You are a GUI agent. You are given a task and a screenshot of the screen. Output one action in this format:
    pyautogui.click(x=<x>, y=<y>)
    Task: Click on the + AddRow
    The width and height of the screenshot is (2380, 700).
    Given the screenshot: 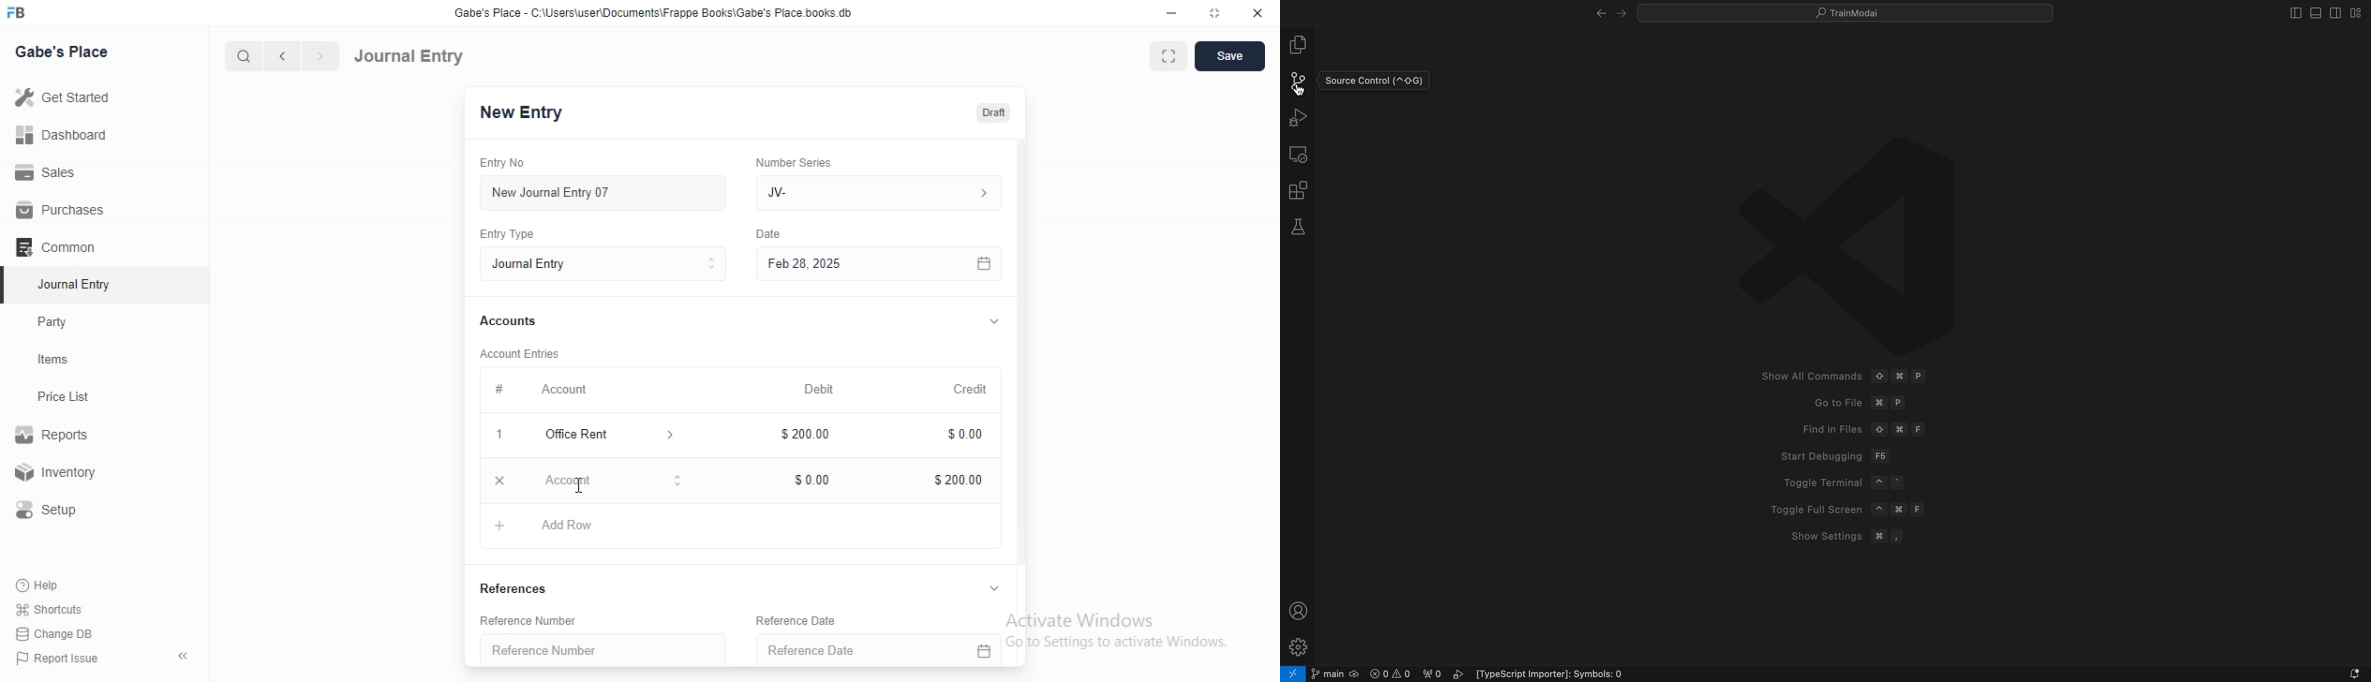 What is the action you would take?
    pyautogui.click(x=548, y=527)
    